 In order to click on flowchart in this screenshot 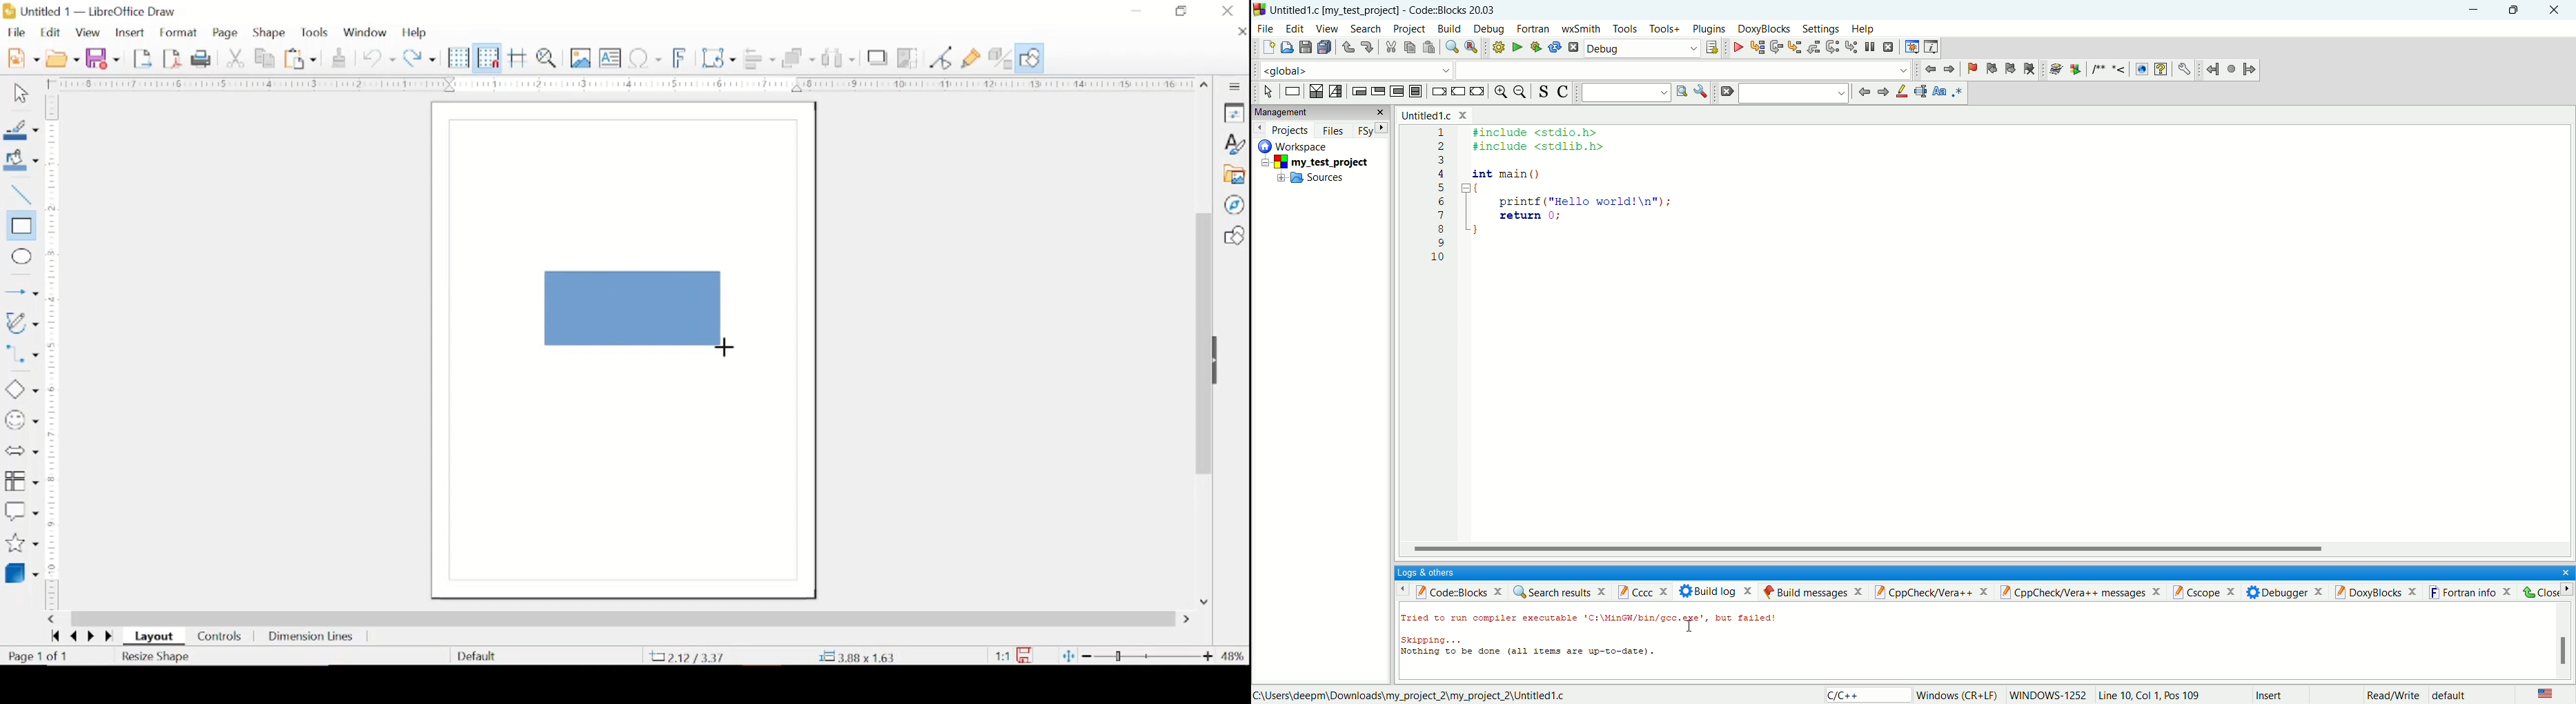, I will do `click(22, 482)`.